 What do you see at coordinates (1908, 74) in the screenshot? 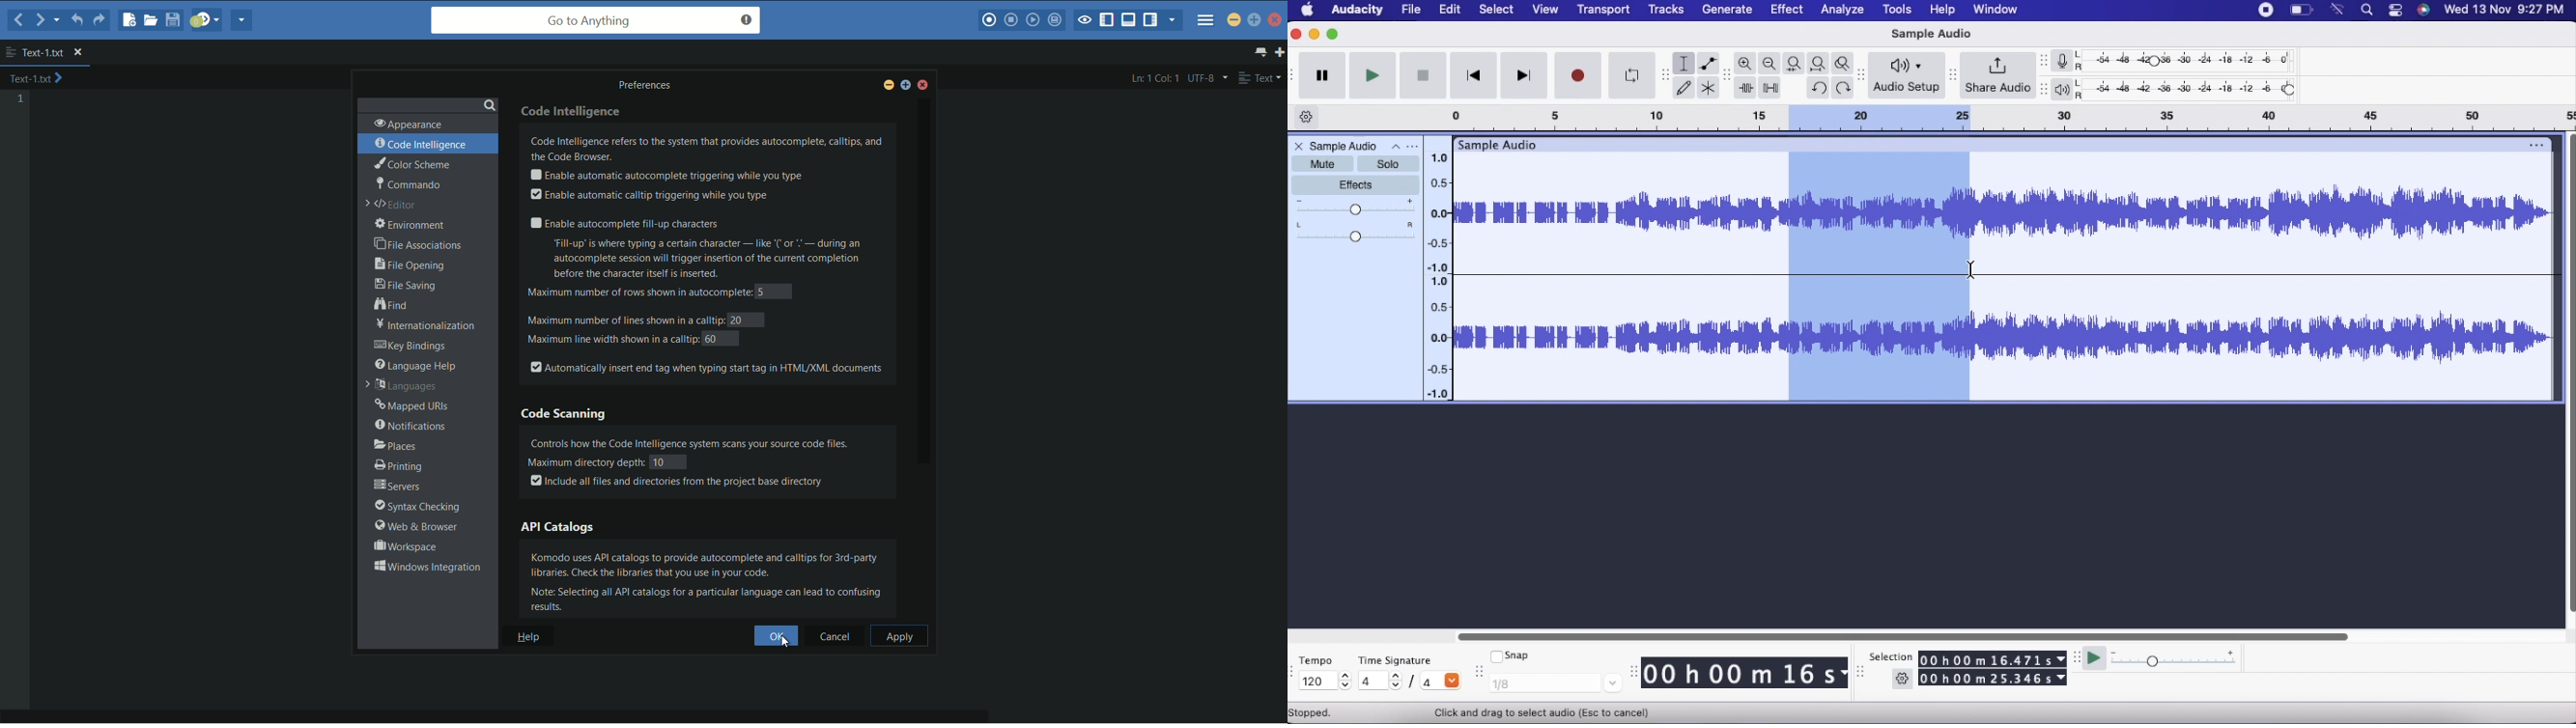
I see `Audio Setup` at bounding box center [1908, 74].